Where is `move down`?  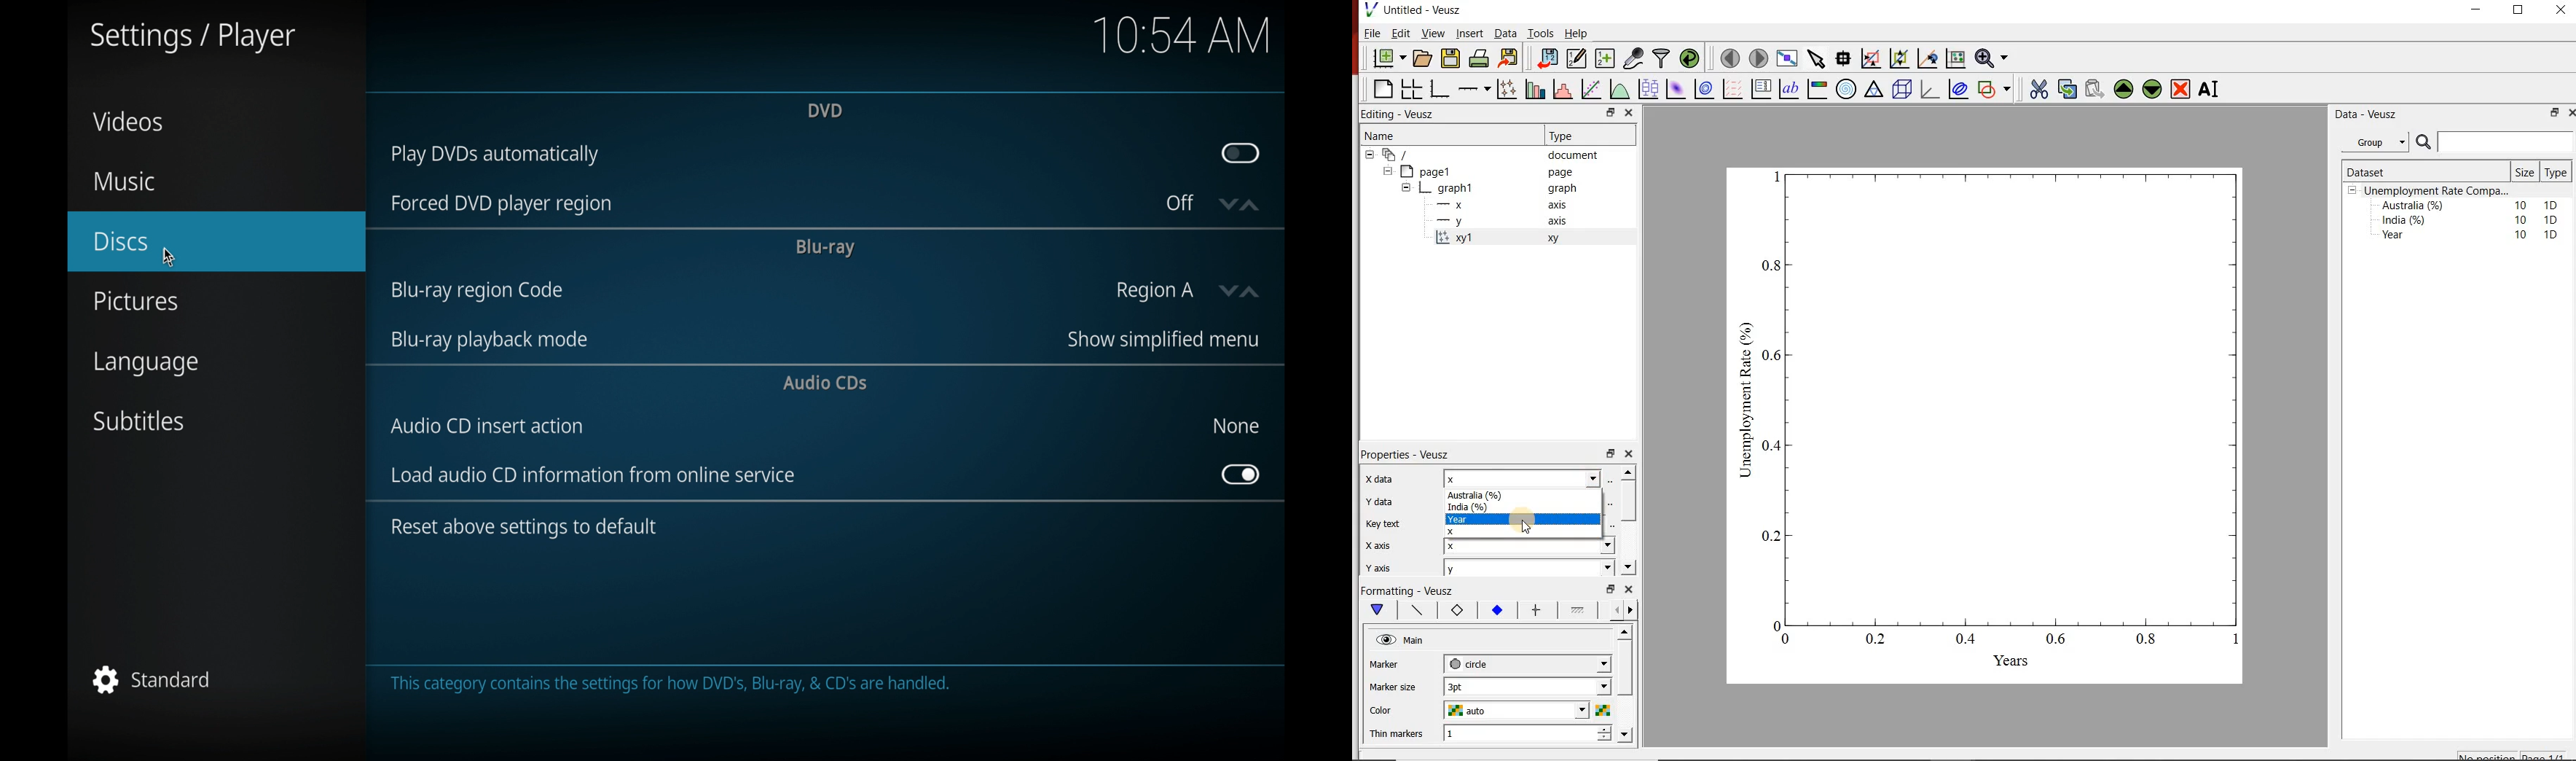
move down is located at coordinates (1627, 566).